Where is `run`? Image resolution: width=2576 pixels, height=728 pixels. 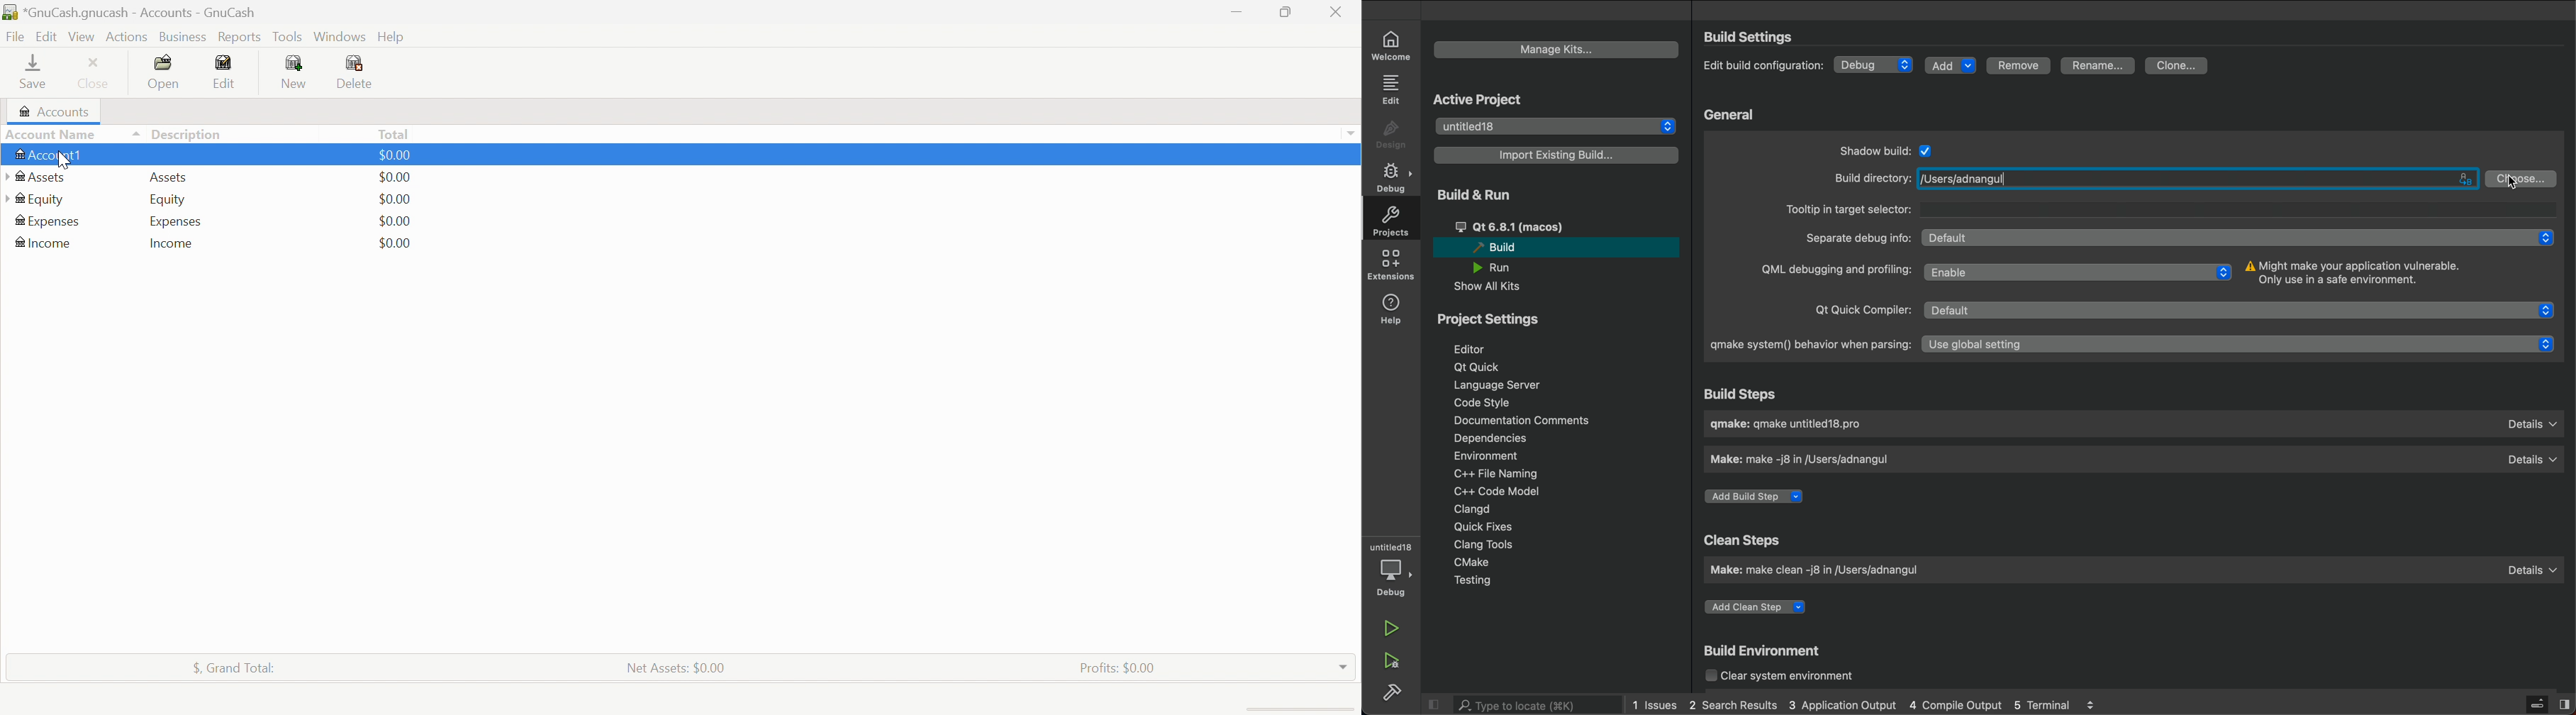
run is located at coordinates (1391, 628).